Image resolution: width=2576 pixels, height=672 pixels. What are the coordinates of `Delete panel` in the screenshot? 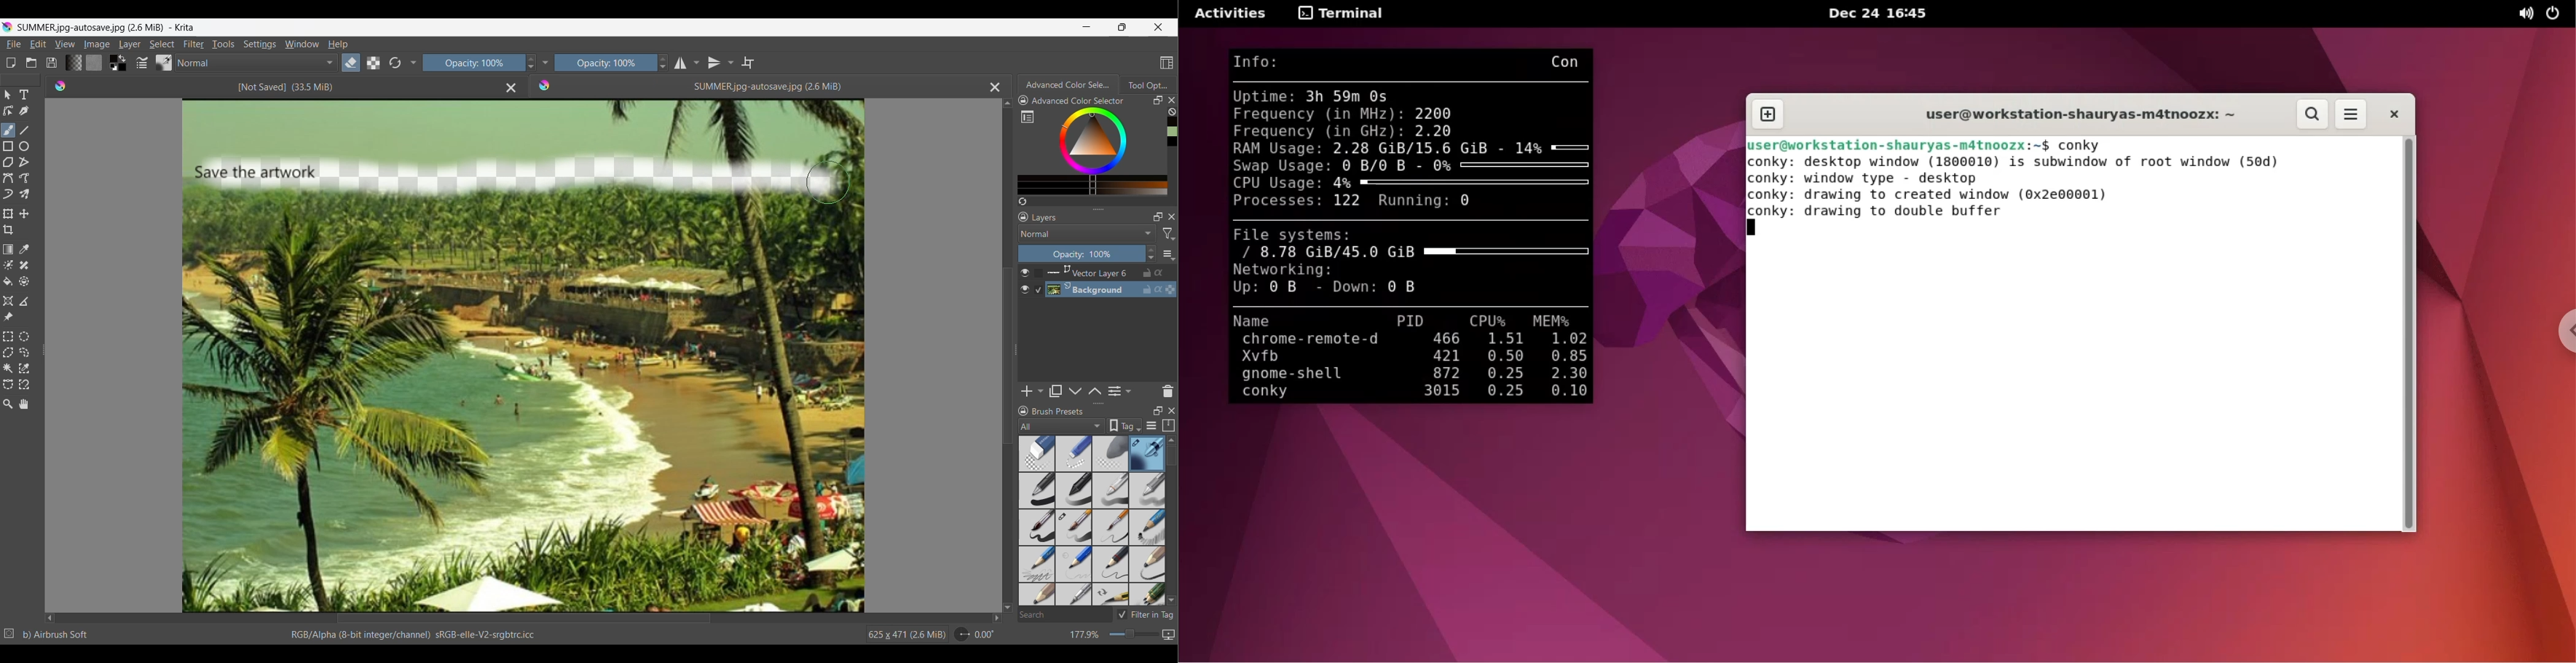 It's located at (1168, 391).